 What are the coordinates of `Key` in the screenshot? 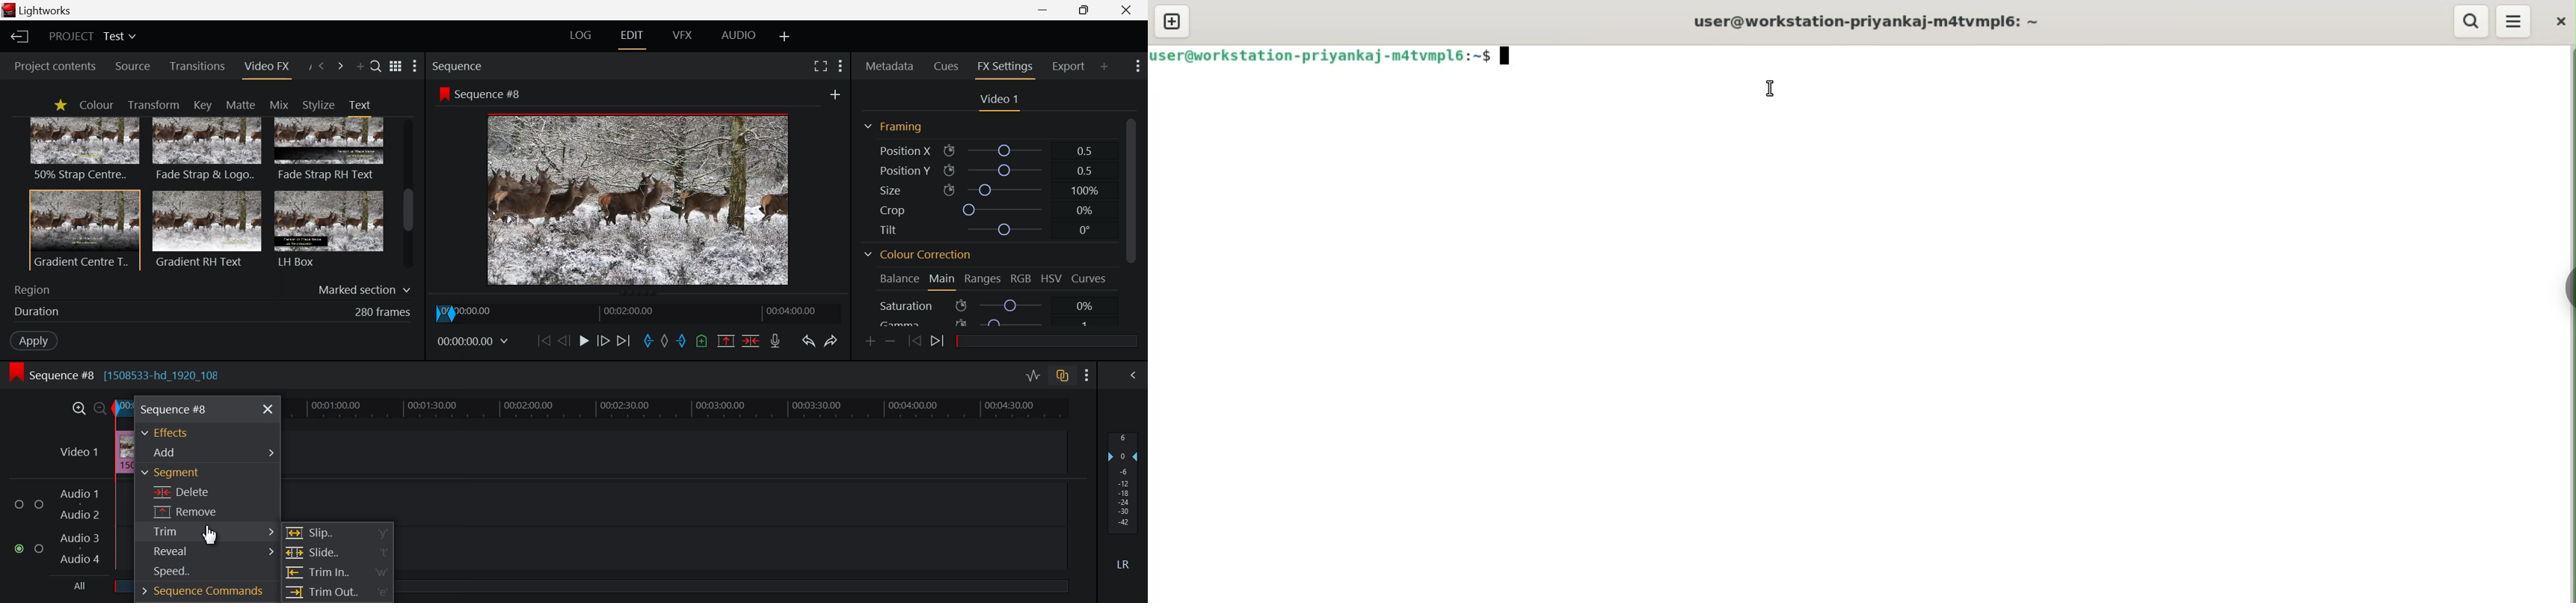 It's located at (201, 105).